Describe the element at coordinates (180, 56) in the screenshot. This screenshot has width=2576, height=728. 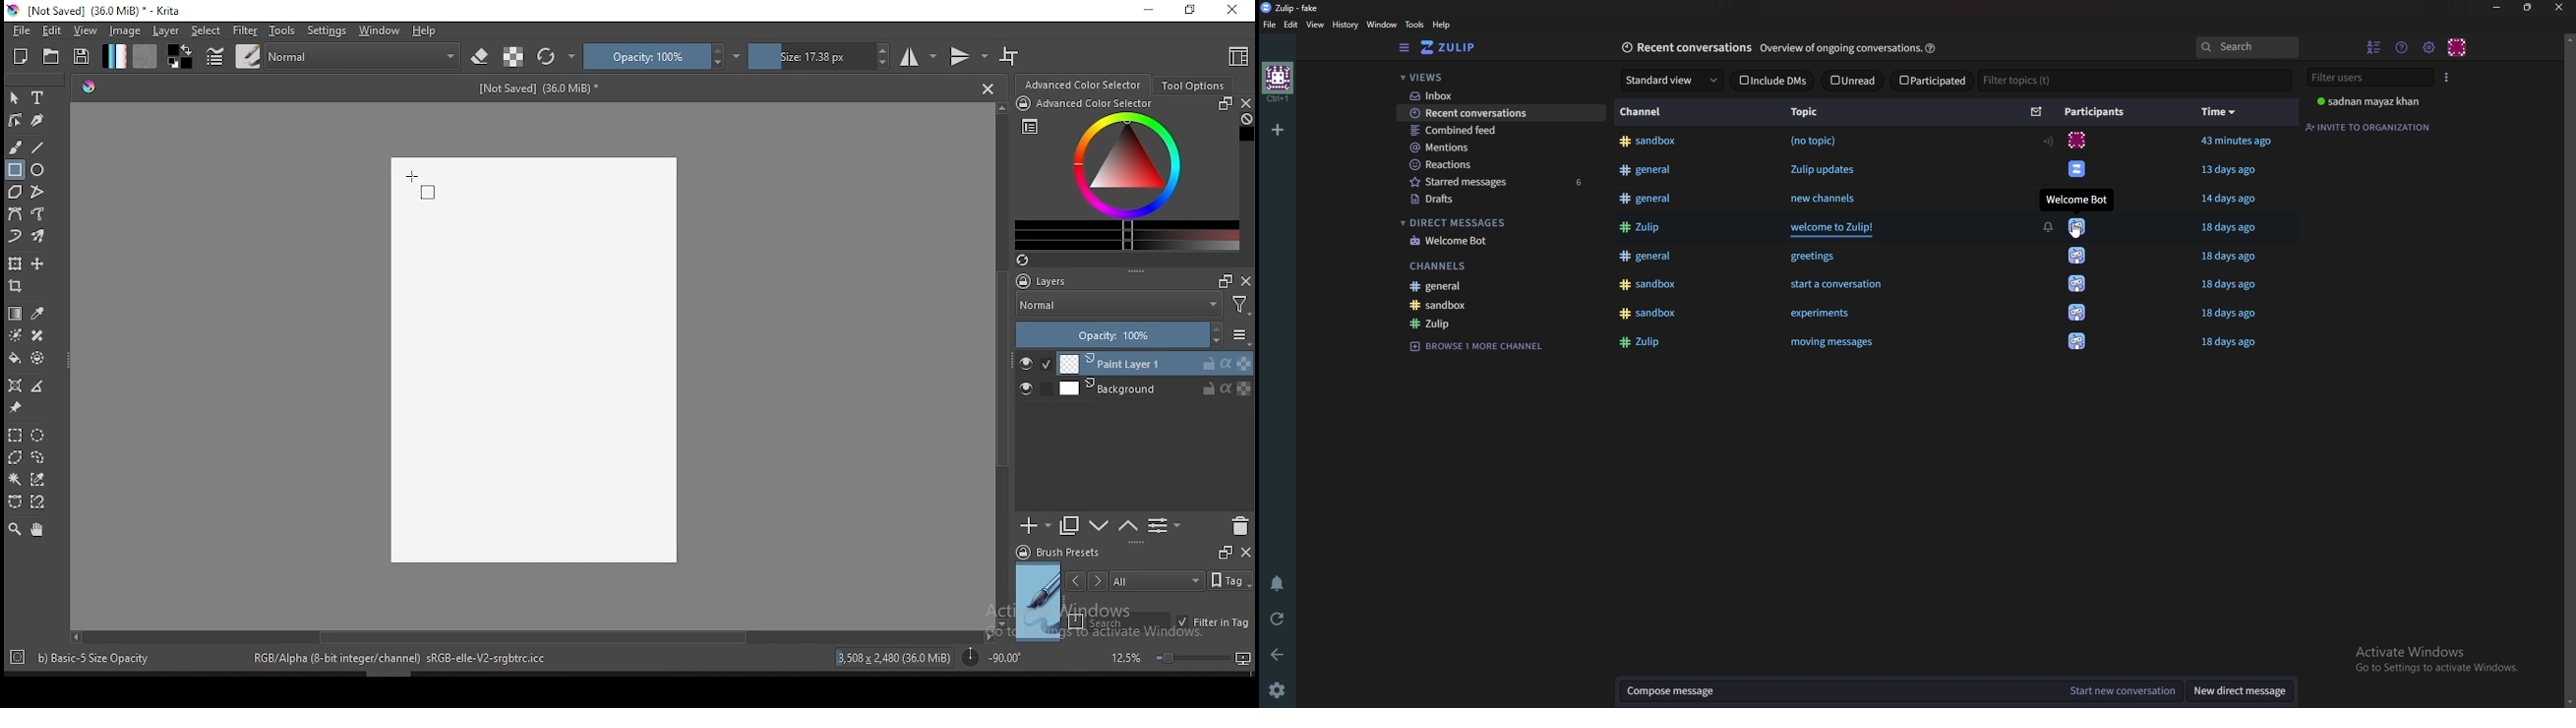
I see `colors` at that location.